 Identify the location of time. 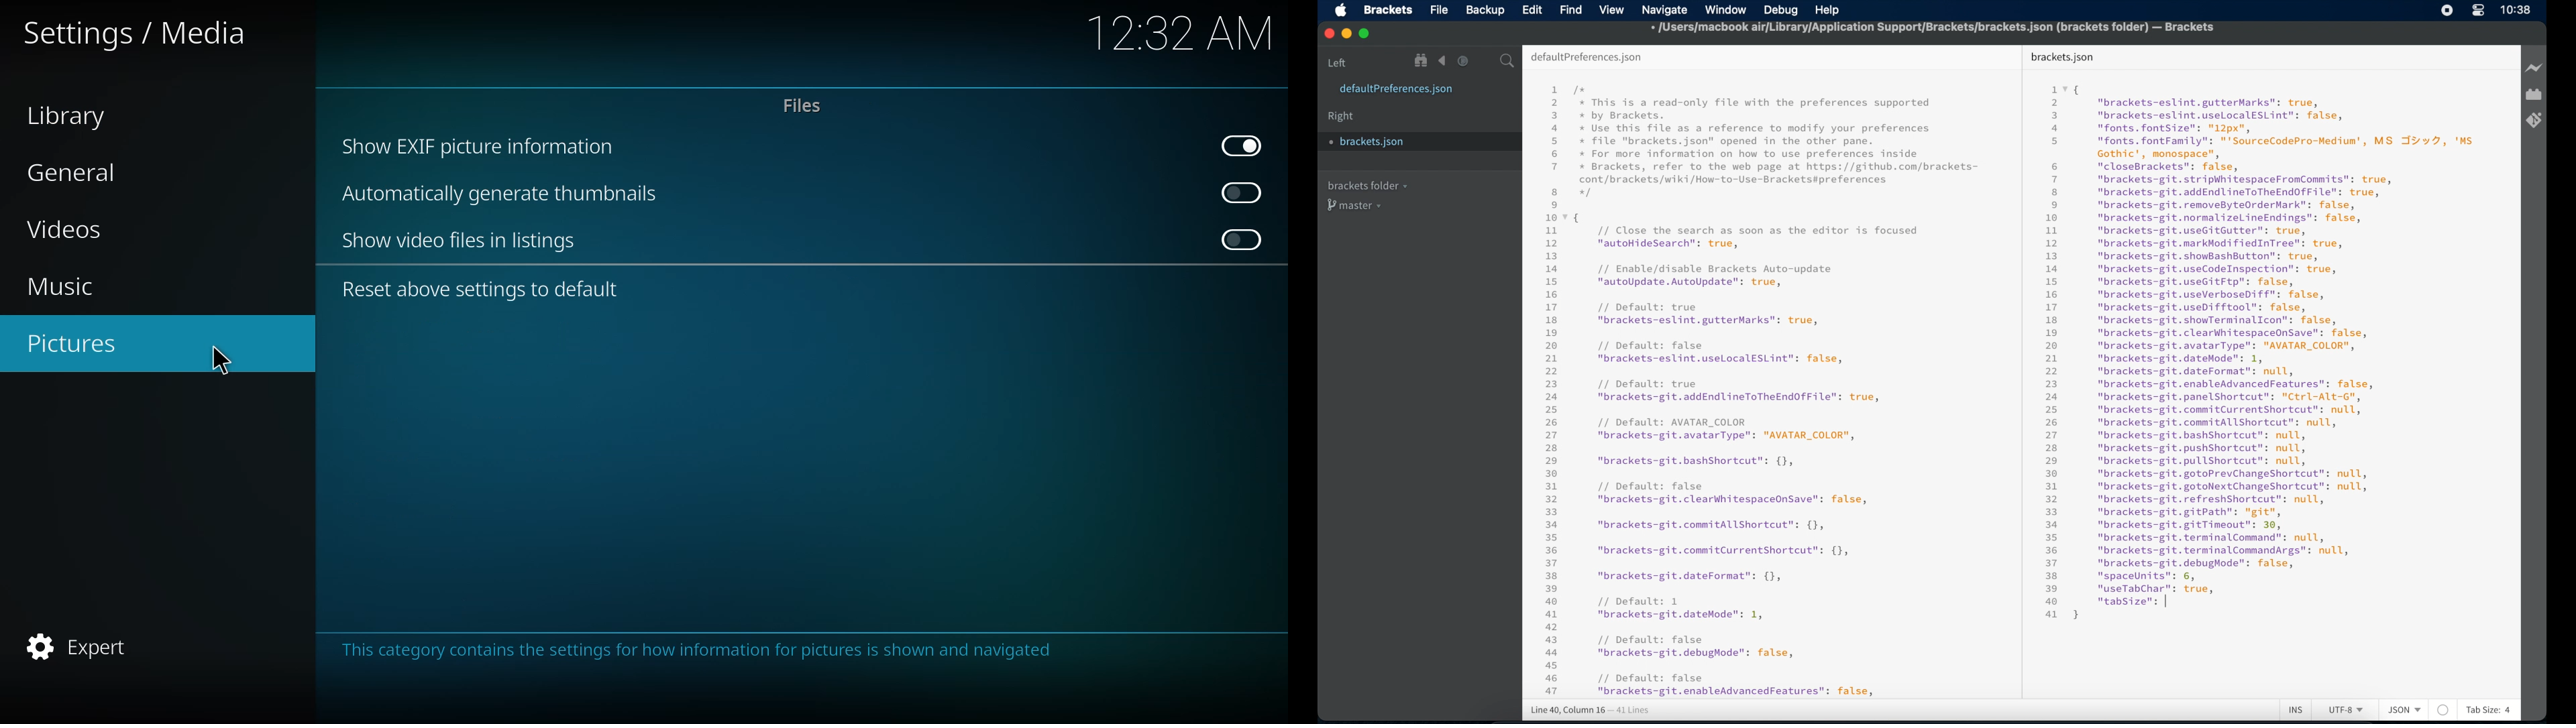
(1184, 32).